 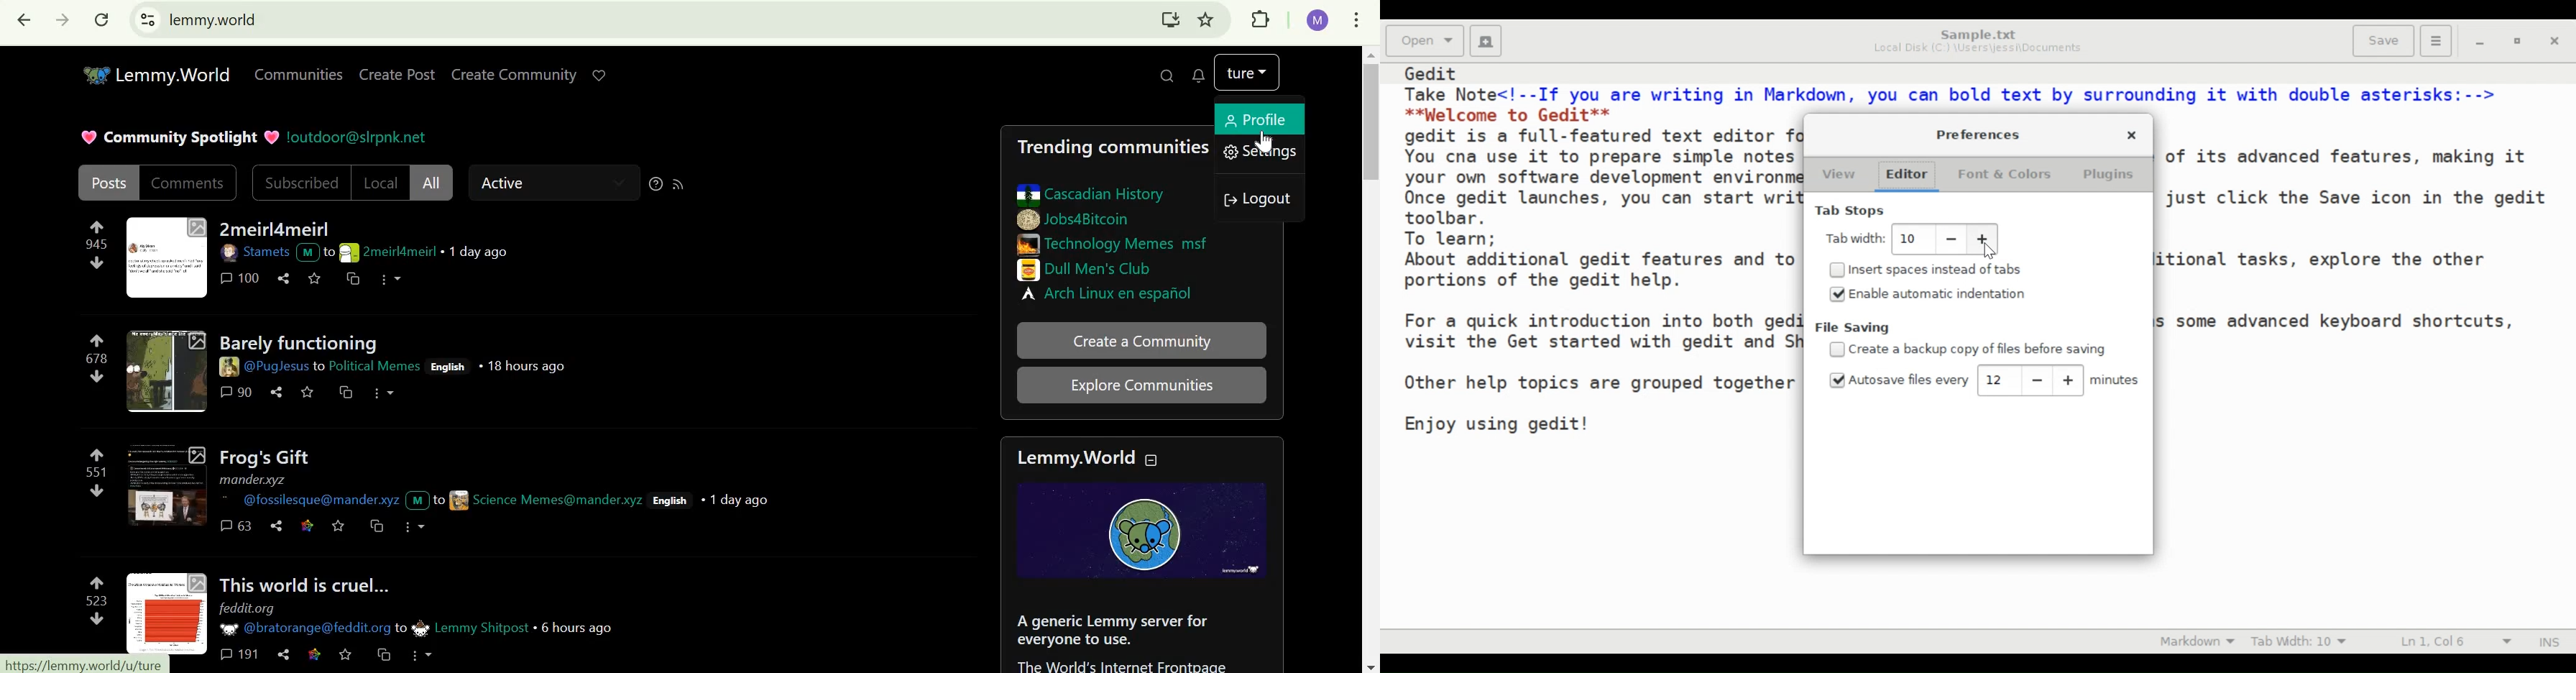 I want to click on technology memes msf, so click(x=1117, y=243).